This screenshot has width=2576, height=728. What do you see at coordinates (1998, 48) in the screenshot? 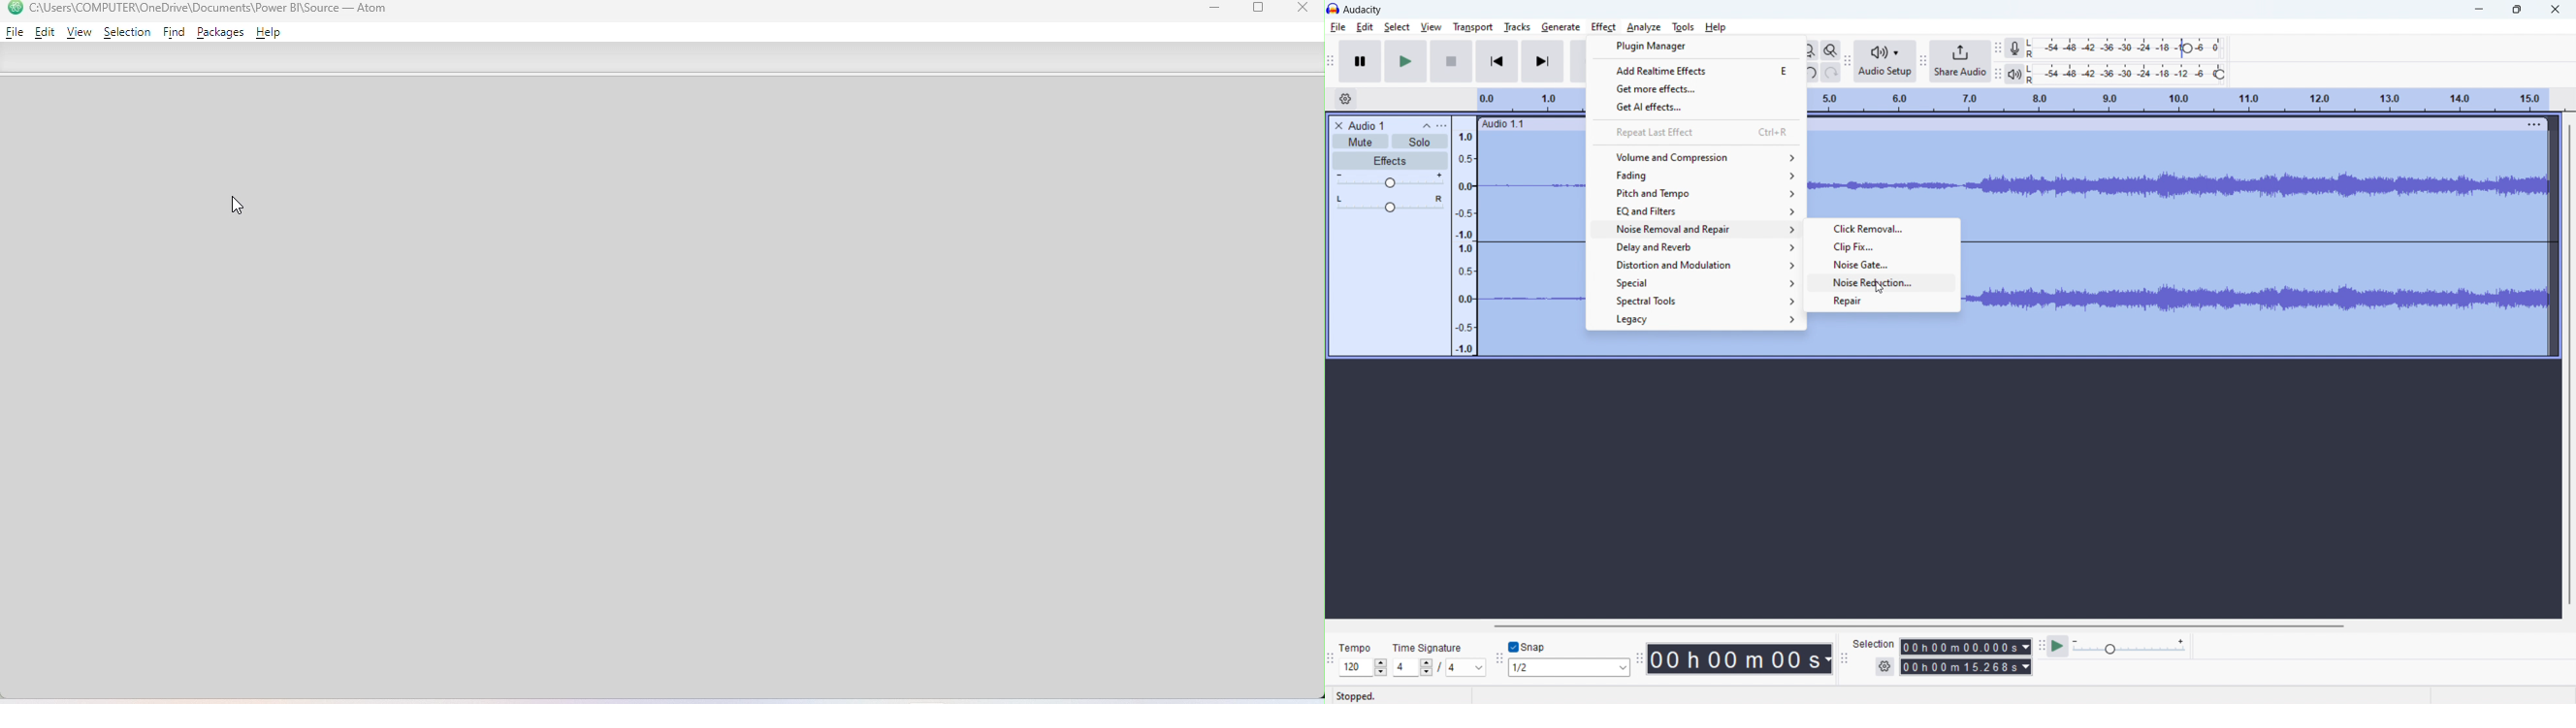
I see `recording meter toolbar` at bounding box center [1998, 48].